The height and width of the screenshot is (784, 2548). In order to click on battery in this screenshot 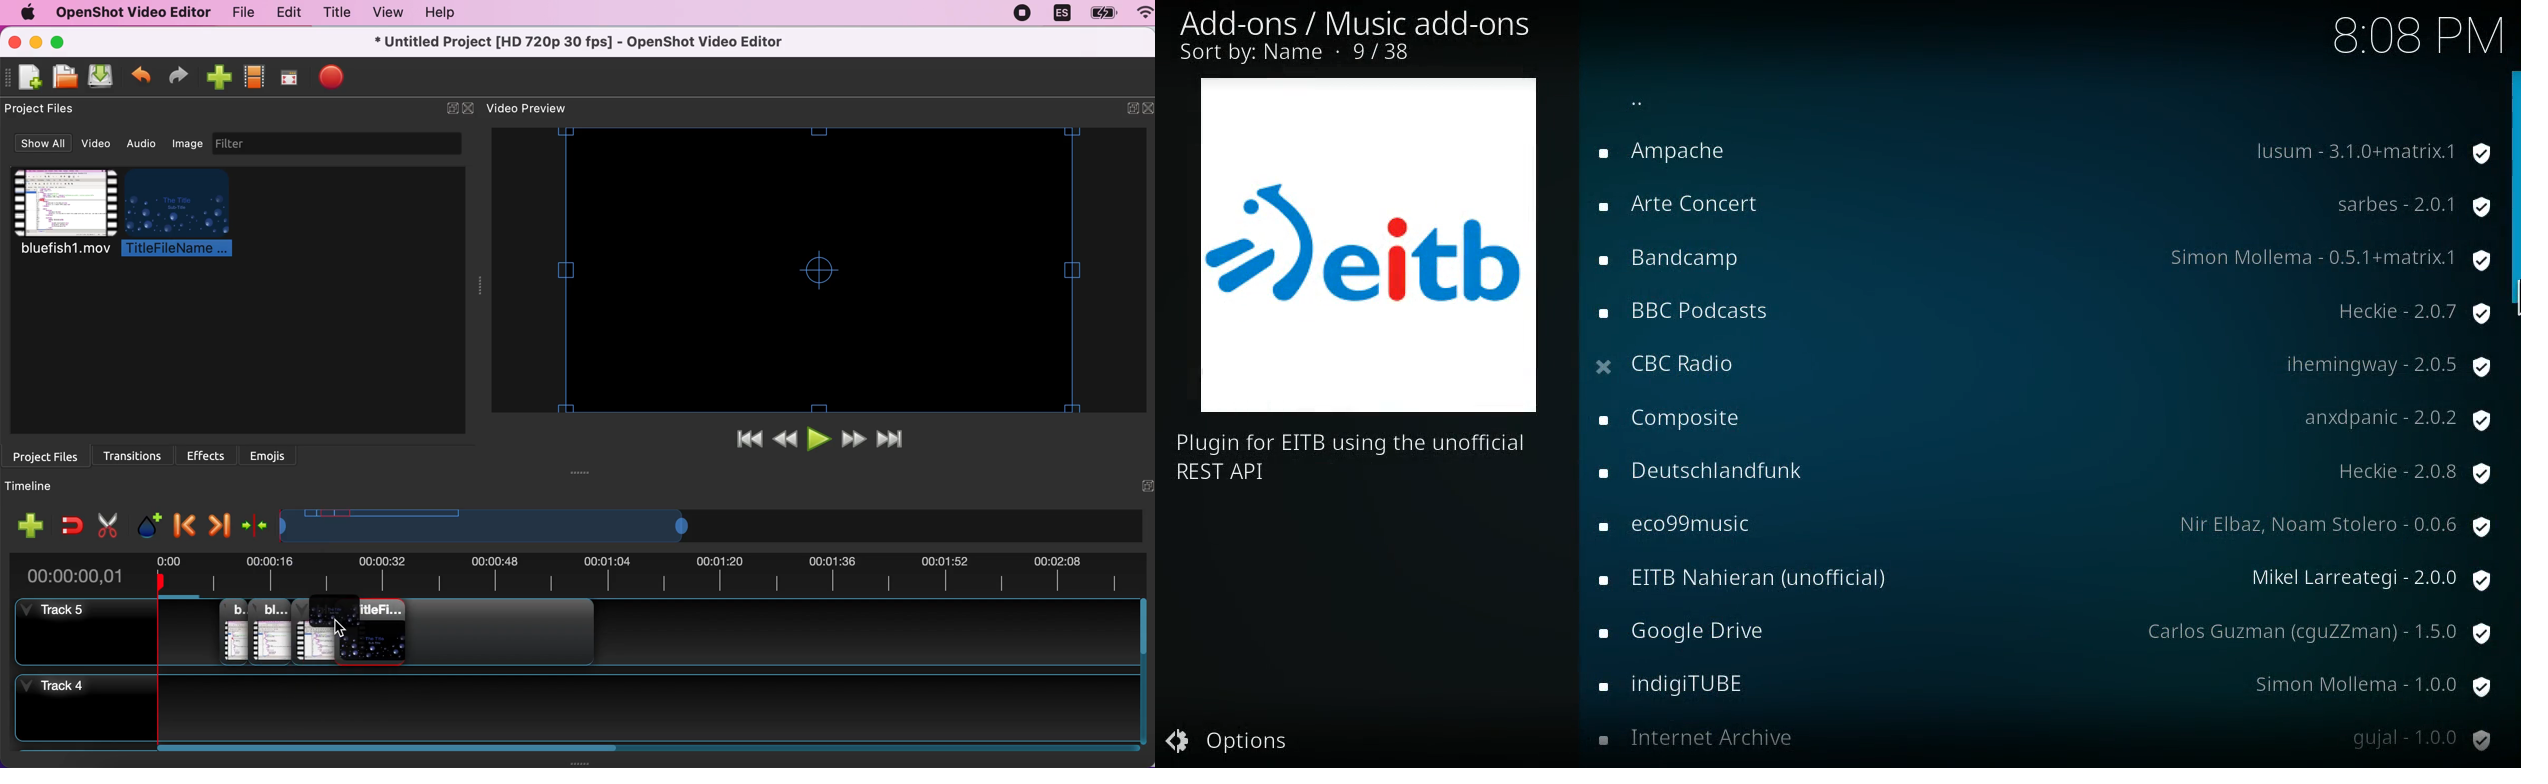, I will do `click(1100, 14)`.